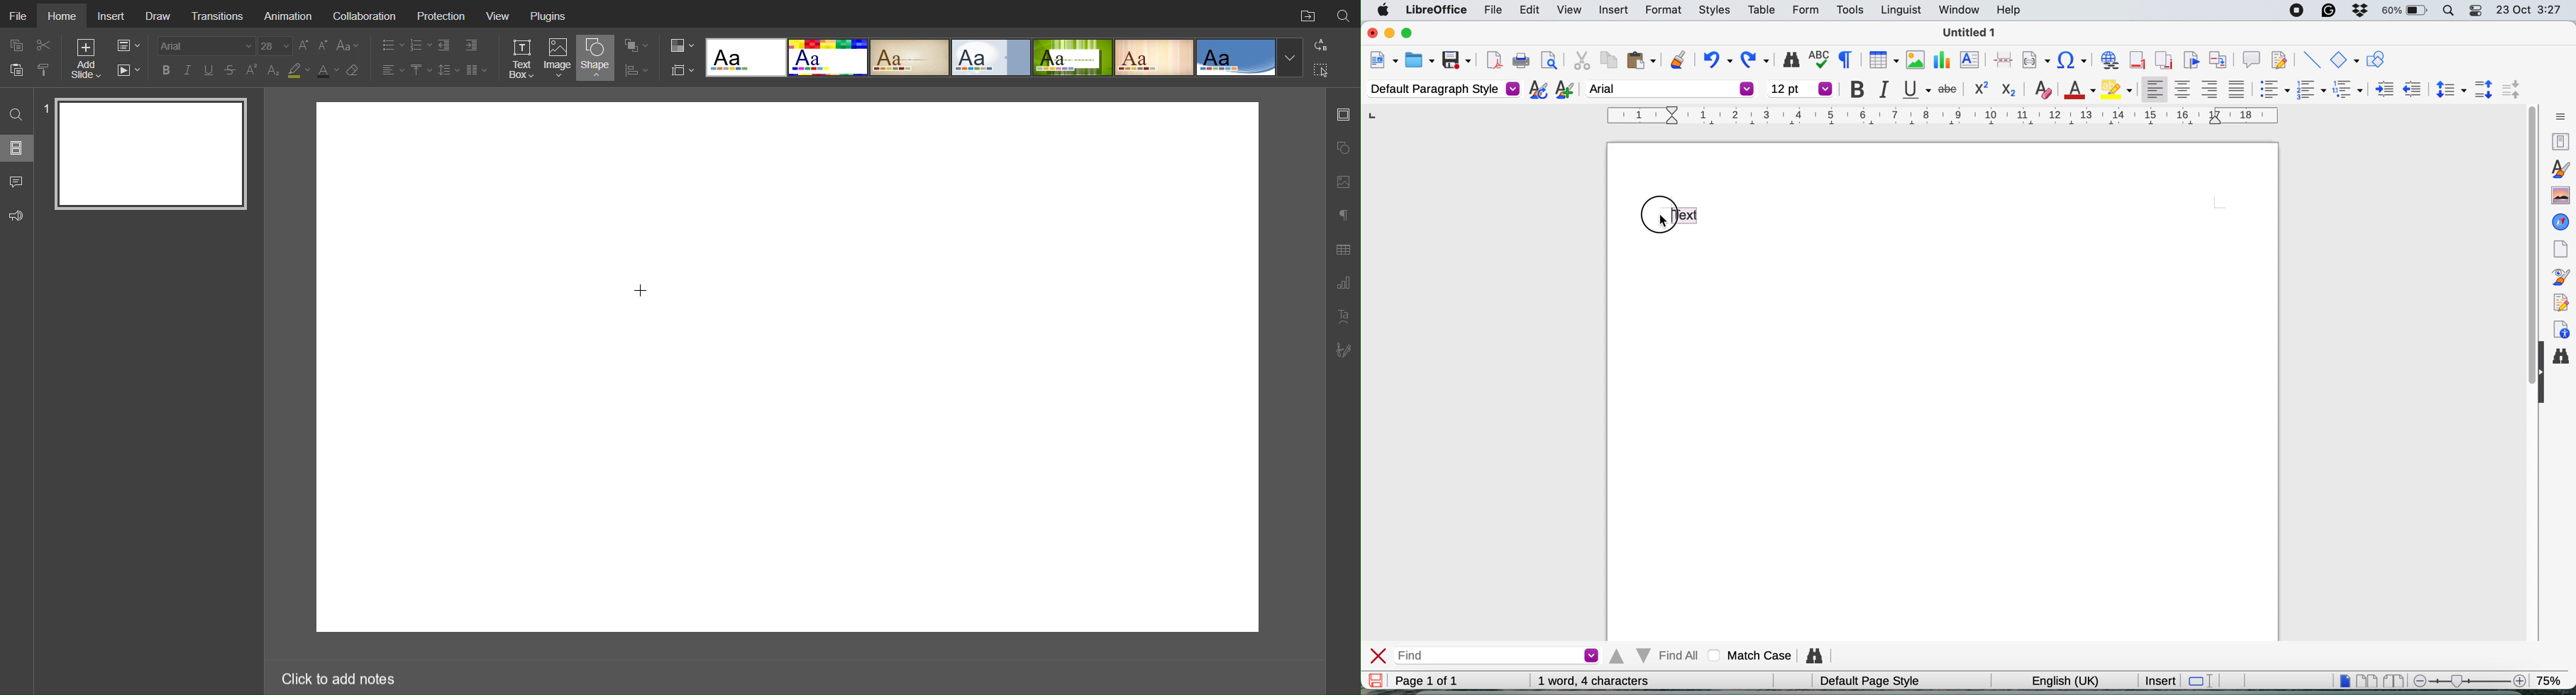 Image resolution: width=2576 pixels, height=700 pixels. I want to click on basic shapes, so click(2345, 62).